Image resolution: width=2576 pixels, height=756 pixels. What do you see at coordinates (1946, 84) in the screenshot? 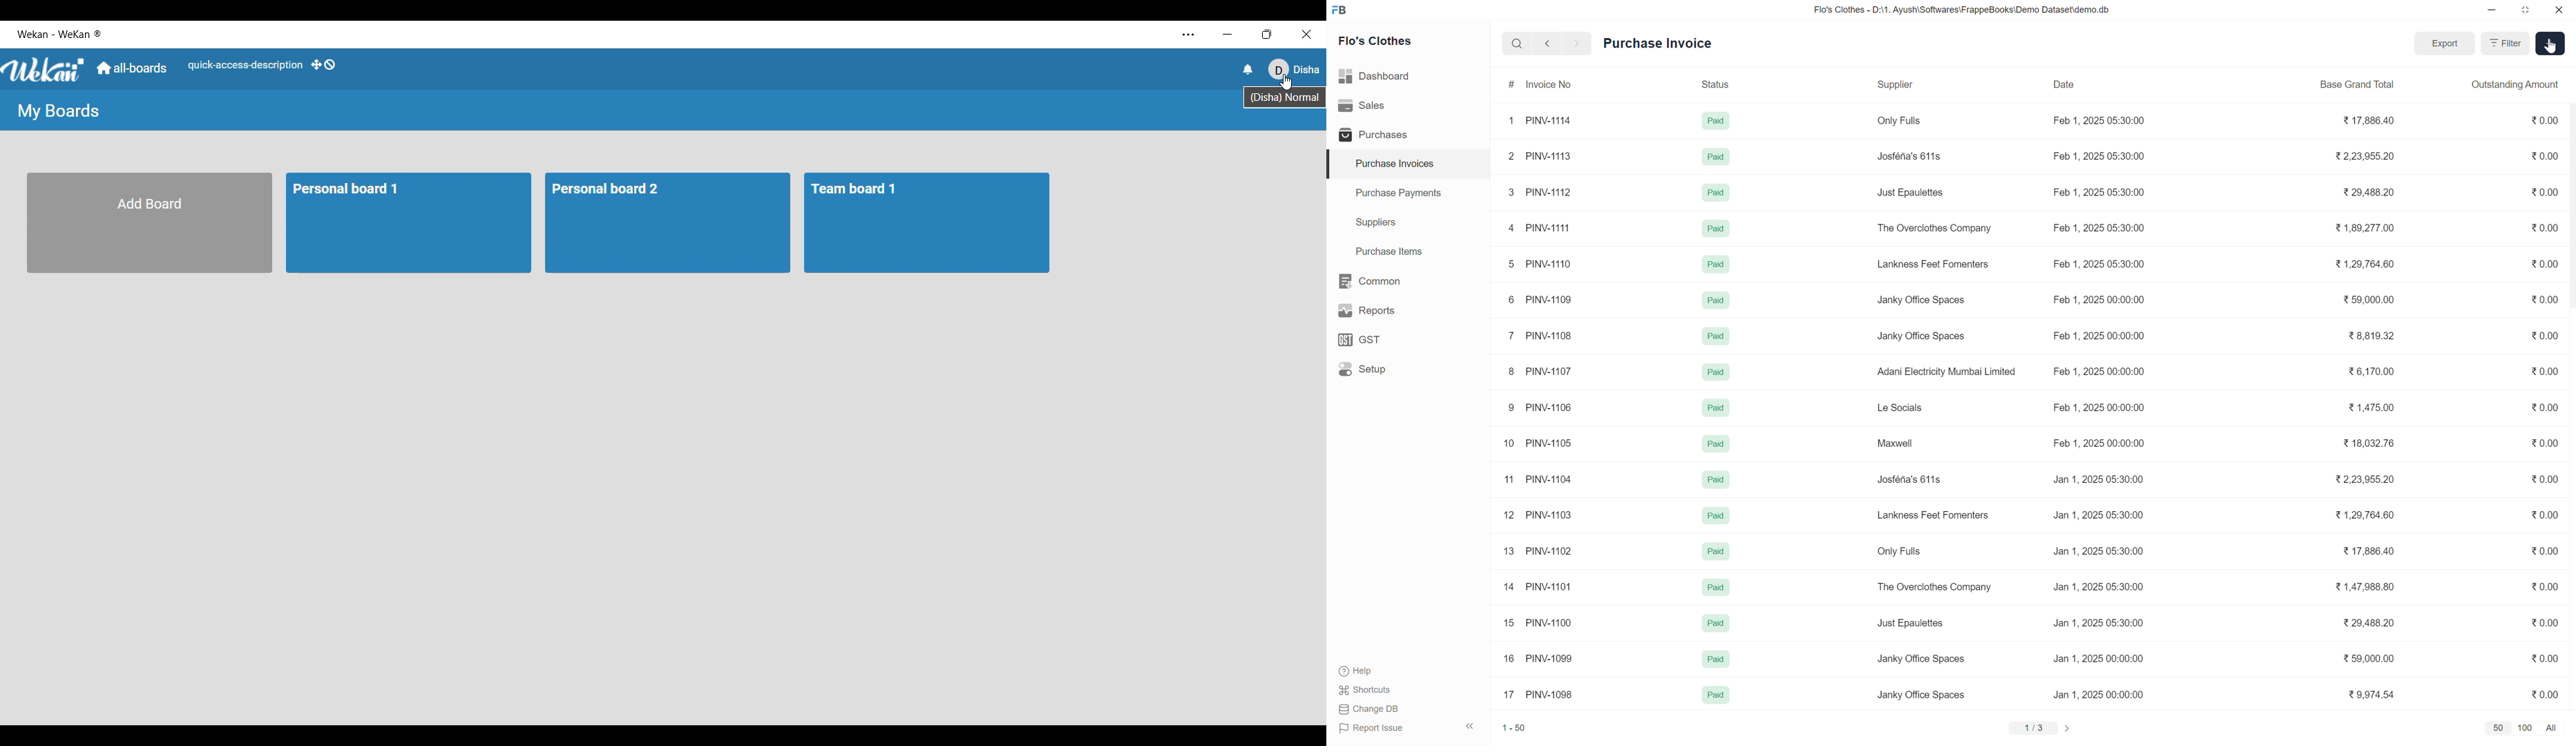
I see `Supplier` at bounding box center [1946, 84].